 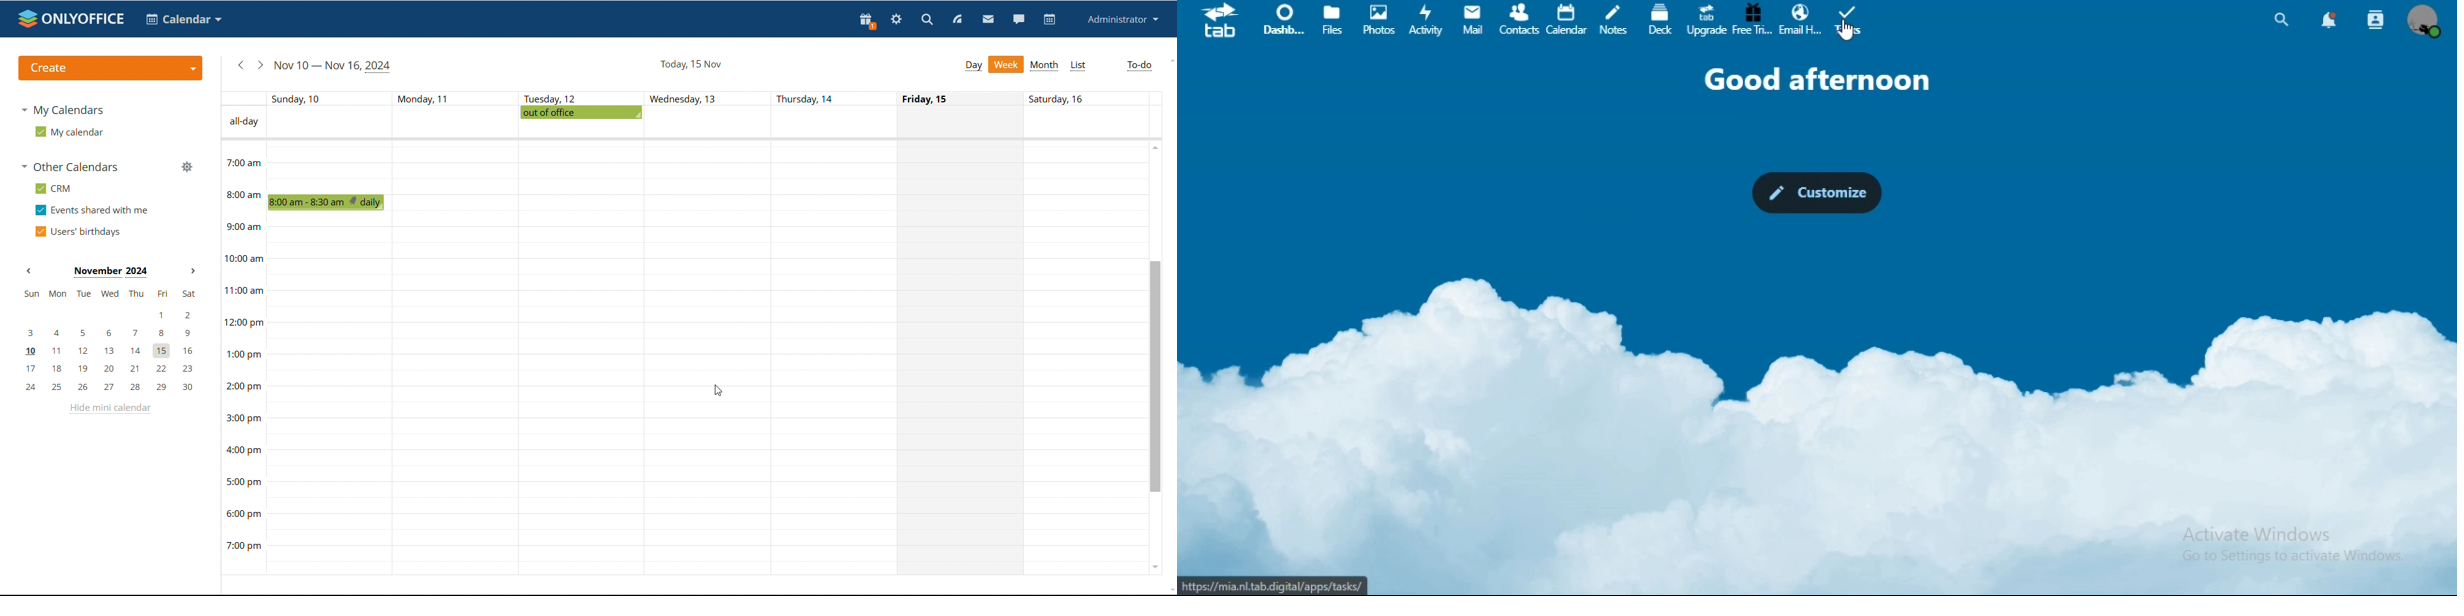 What do you see at coordinates (1519, 20) in the screenshot?
I see `contacts` at bounding box center [1519, 20].